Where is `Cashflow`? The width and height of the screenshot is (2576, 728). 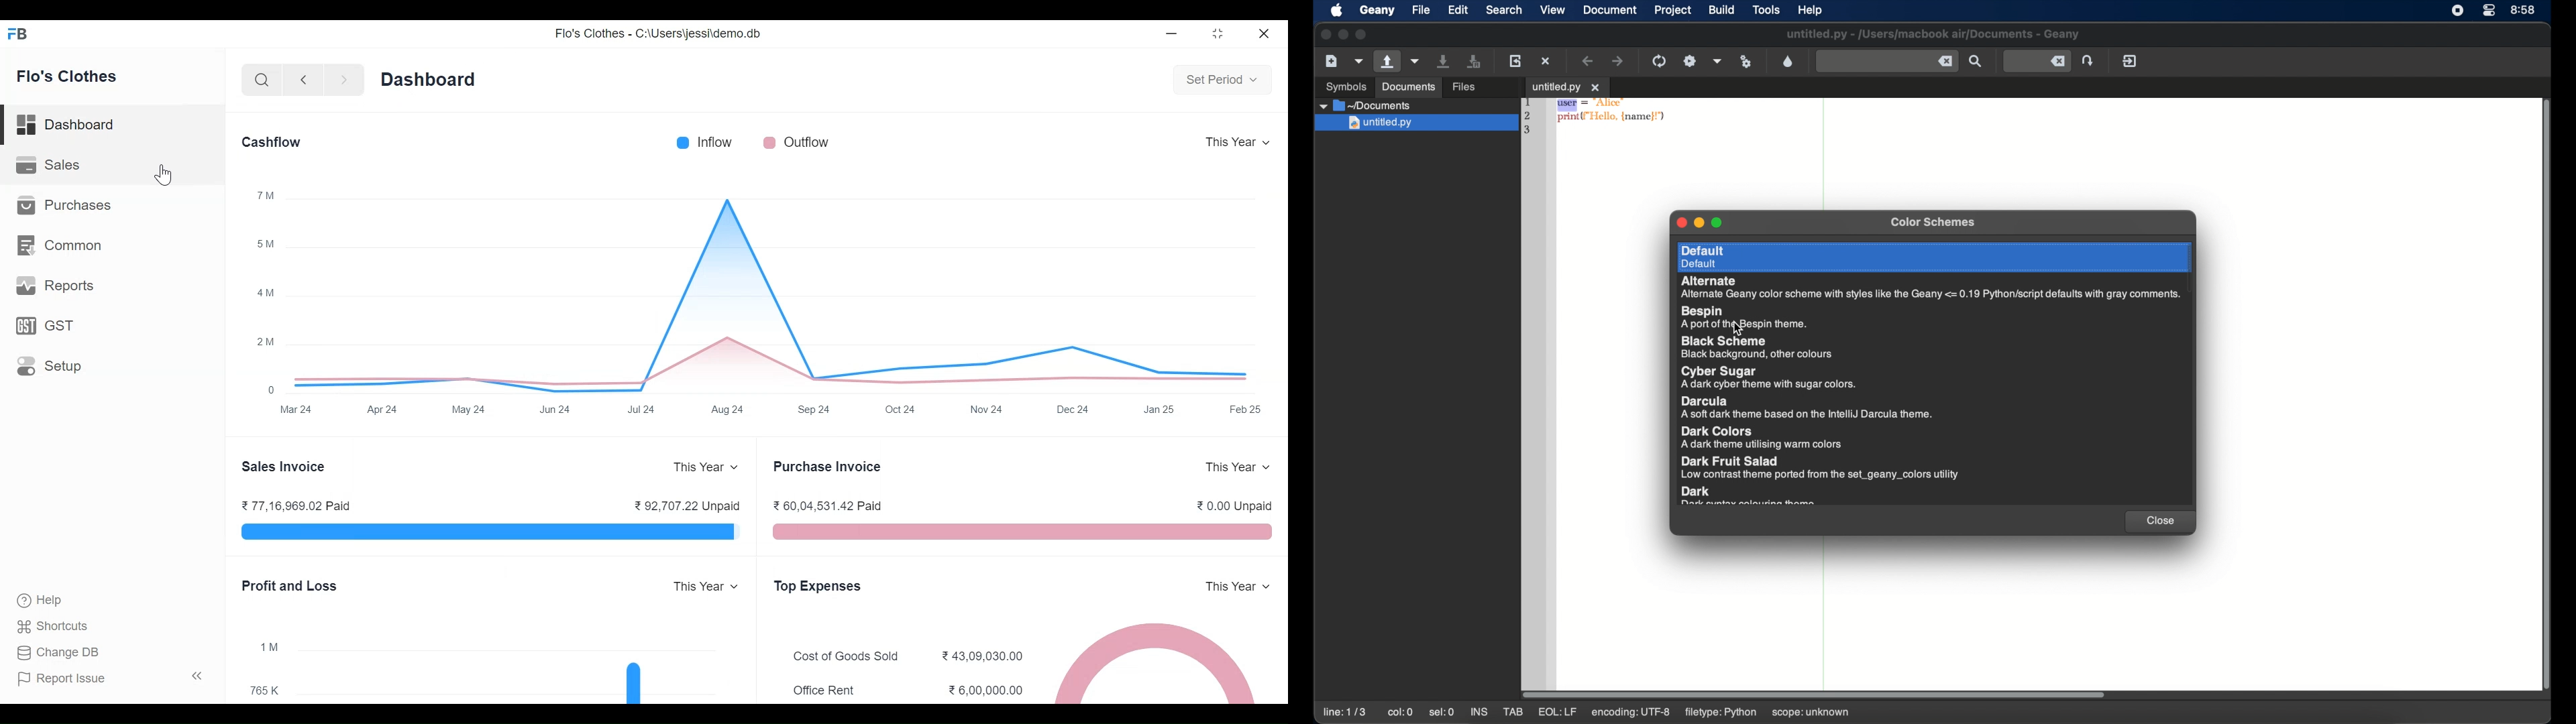 Cashflow is located at coordinates (270, 141).